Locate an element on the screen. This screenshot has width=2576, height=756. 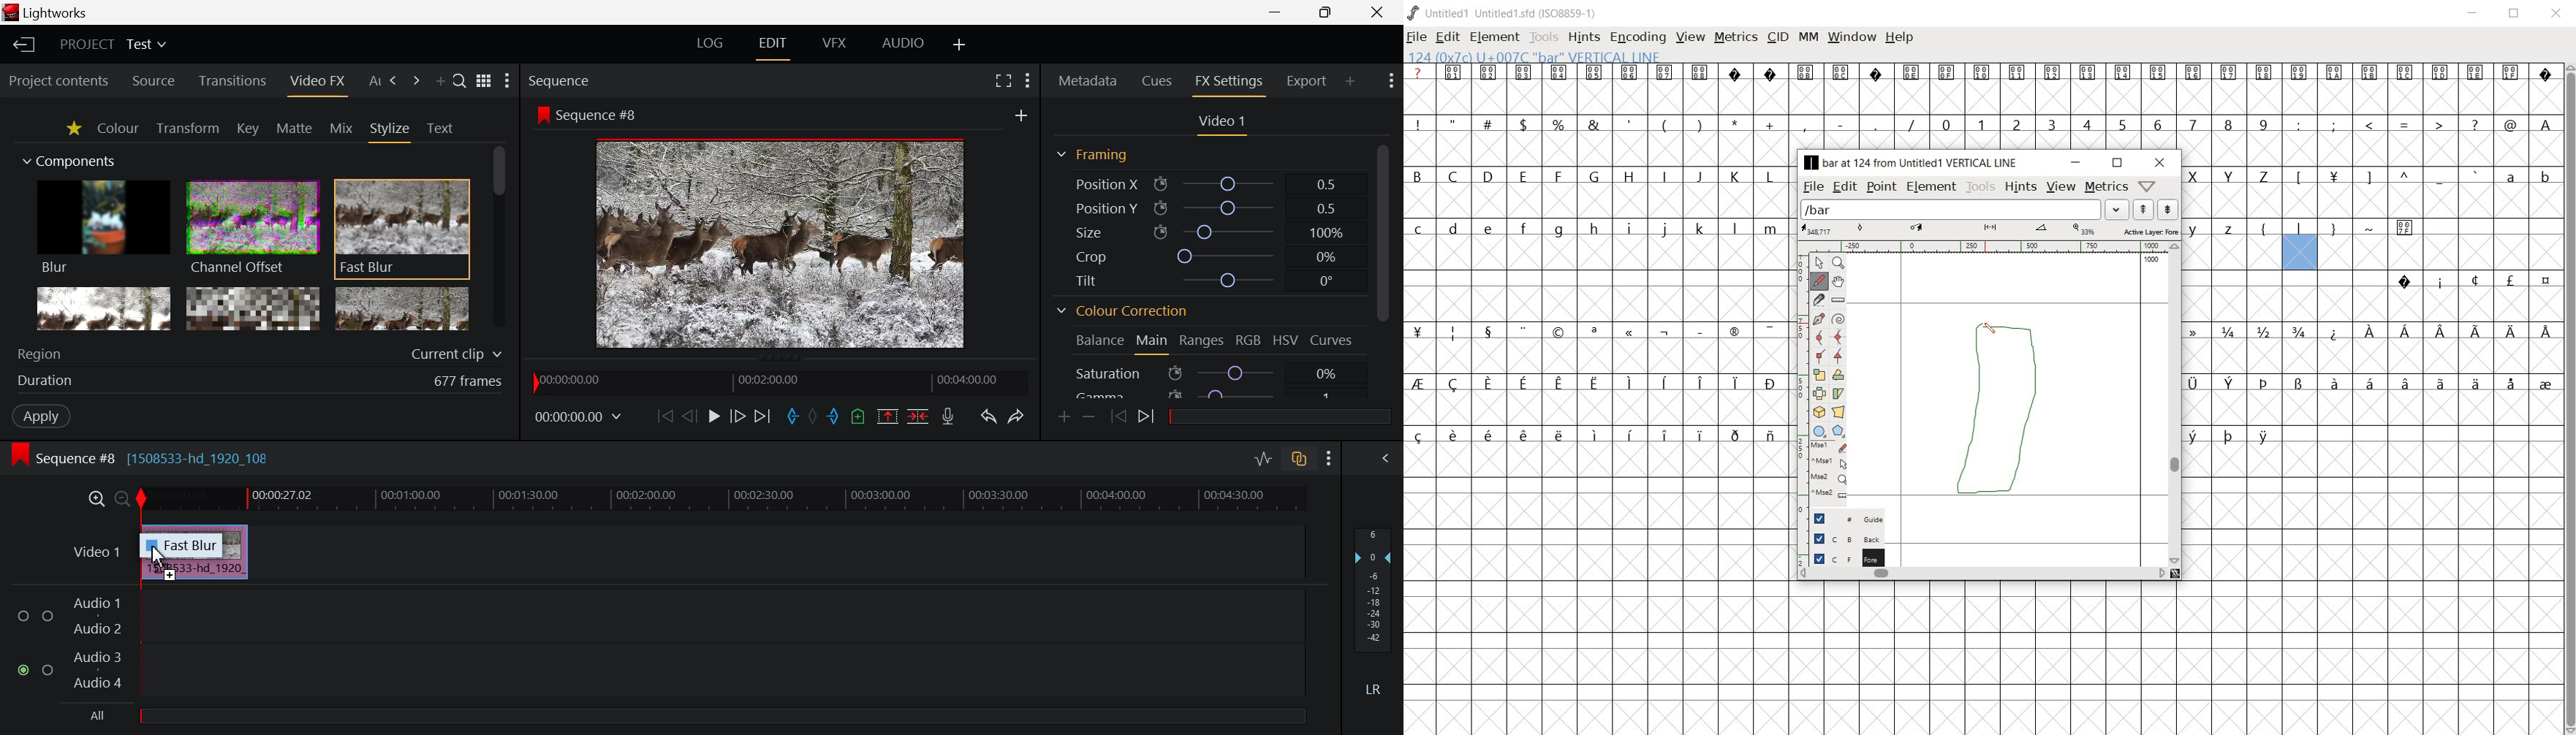
Show Settings is located at coordinates (1391, 80).